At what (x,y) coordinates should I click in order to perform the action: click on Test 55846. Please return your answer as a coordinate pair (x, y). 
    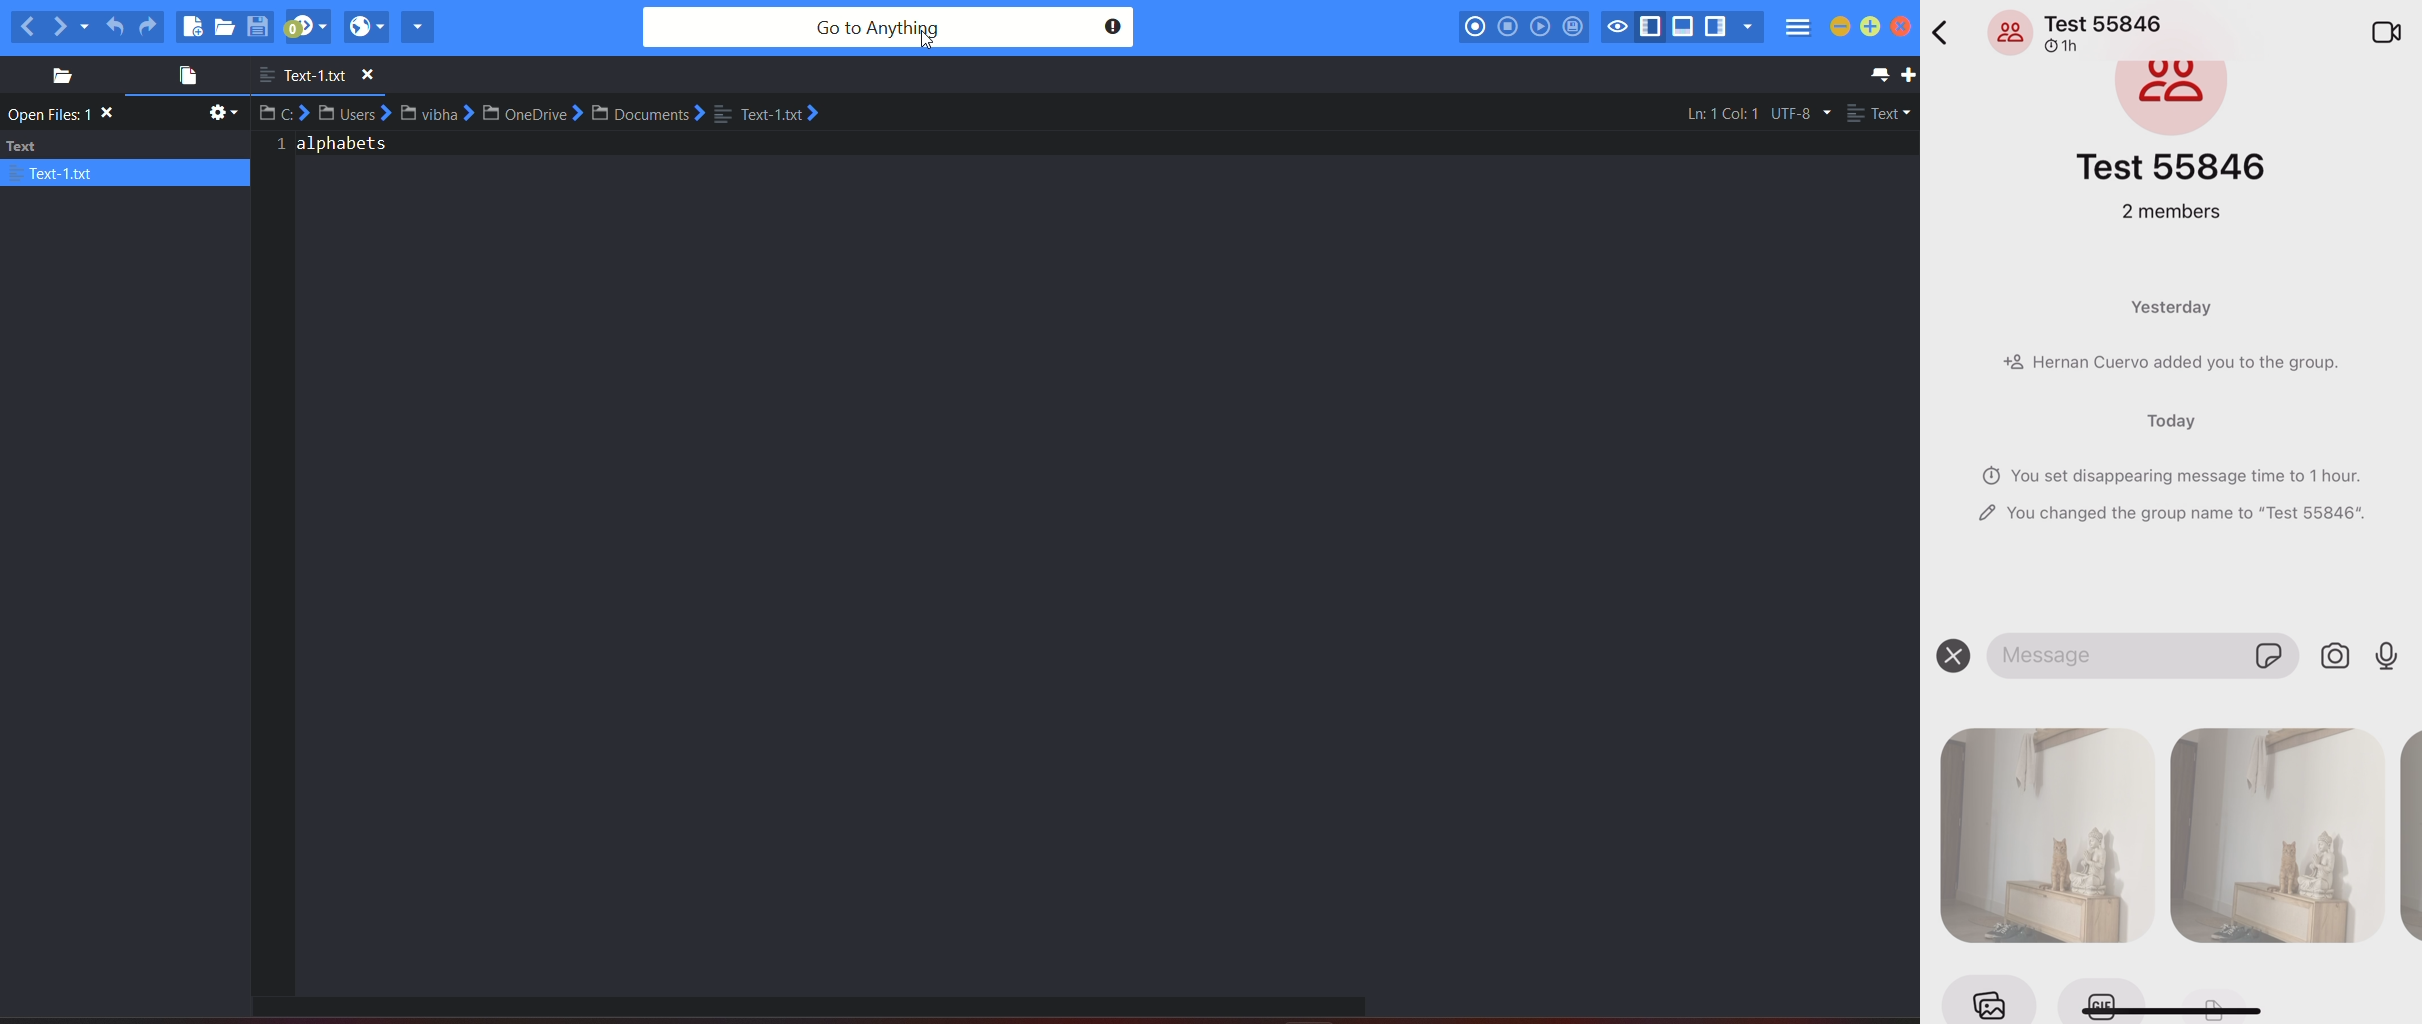
    Looking at the image, I should click on (2170, 129).